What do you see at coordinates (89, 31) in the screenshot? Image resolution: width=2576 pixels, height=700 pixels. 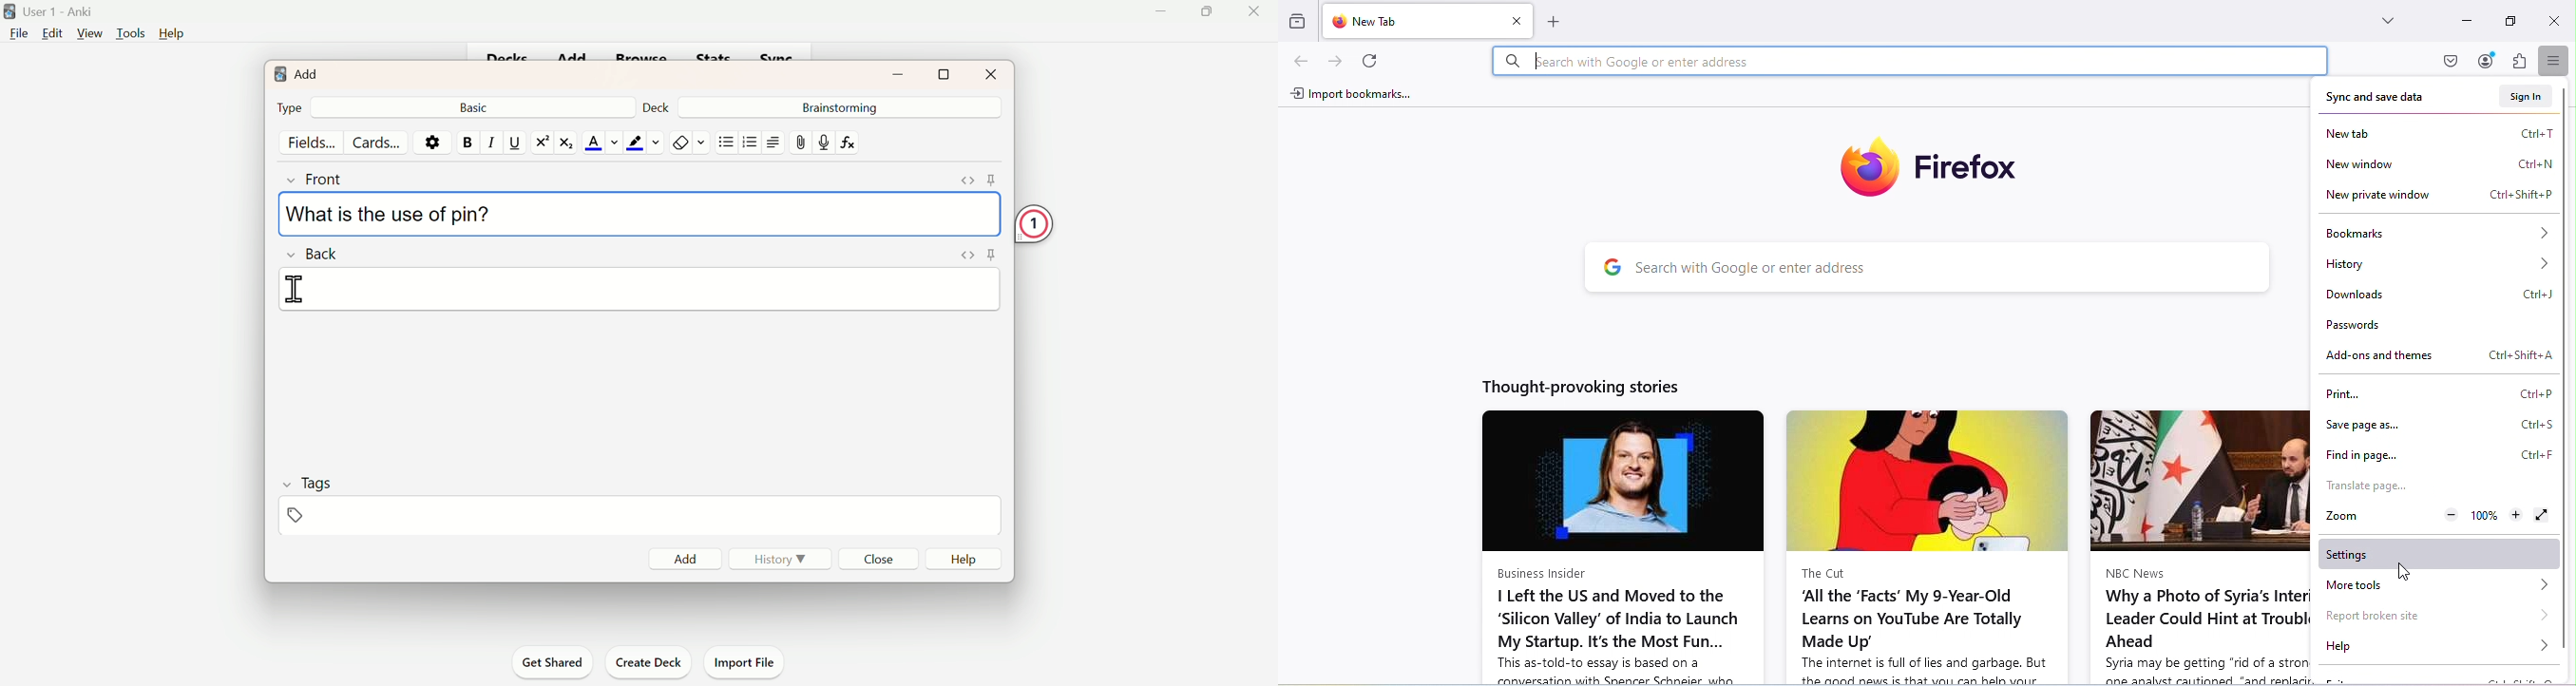 I see `` at bounding box center [89, 31].